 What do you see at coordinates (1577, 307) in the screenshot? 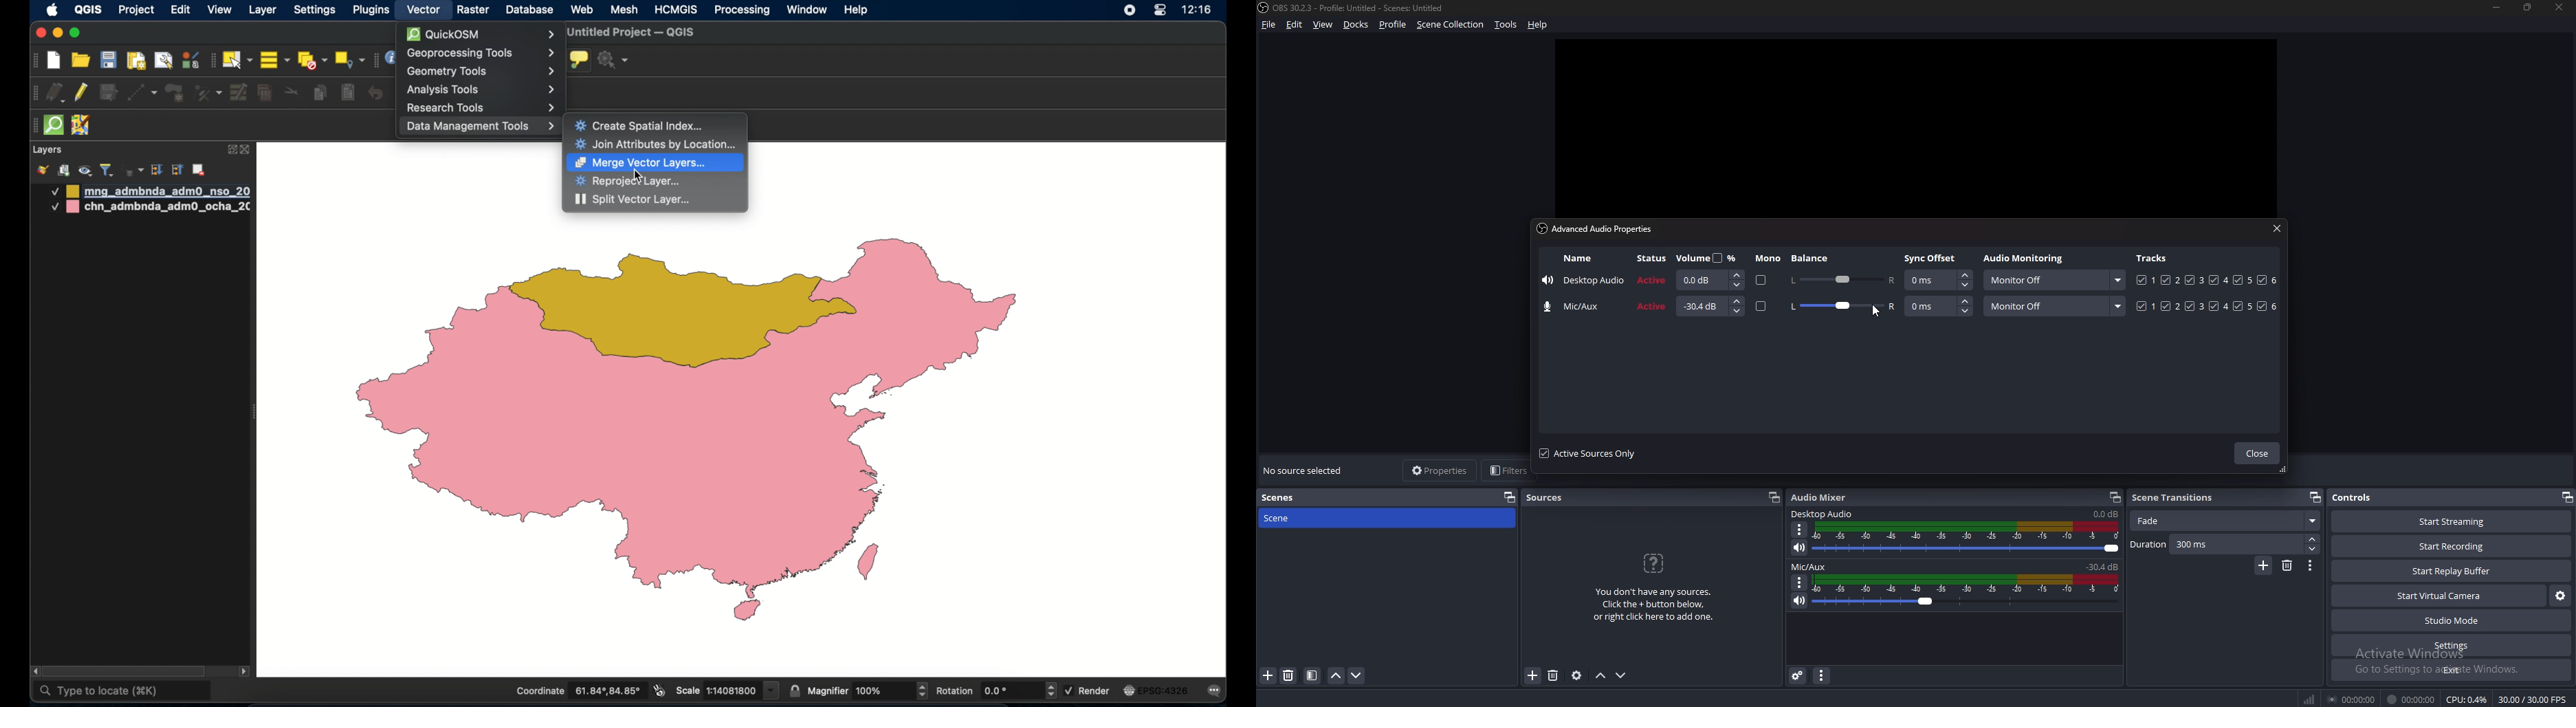
I see `name` at bounding box center [1577, 307].